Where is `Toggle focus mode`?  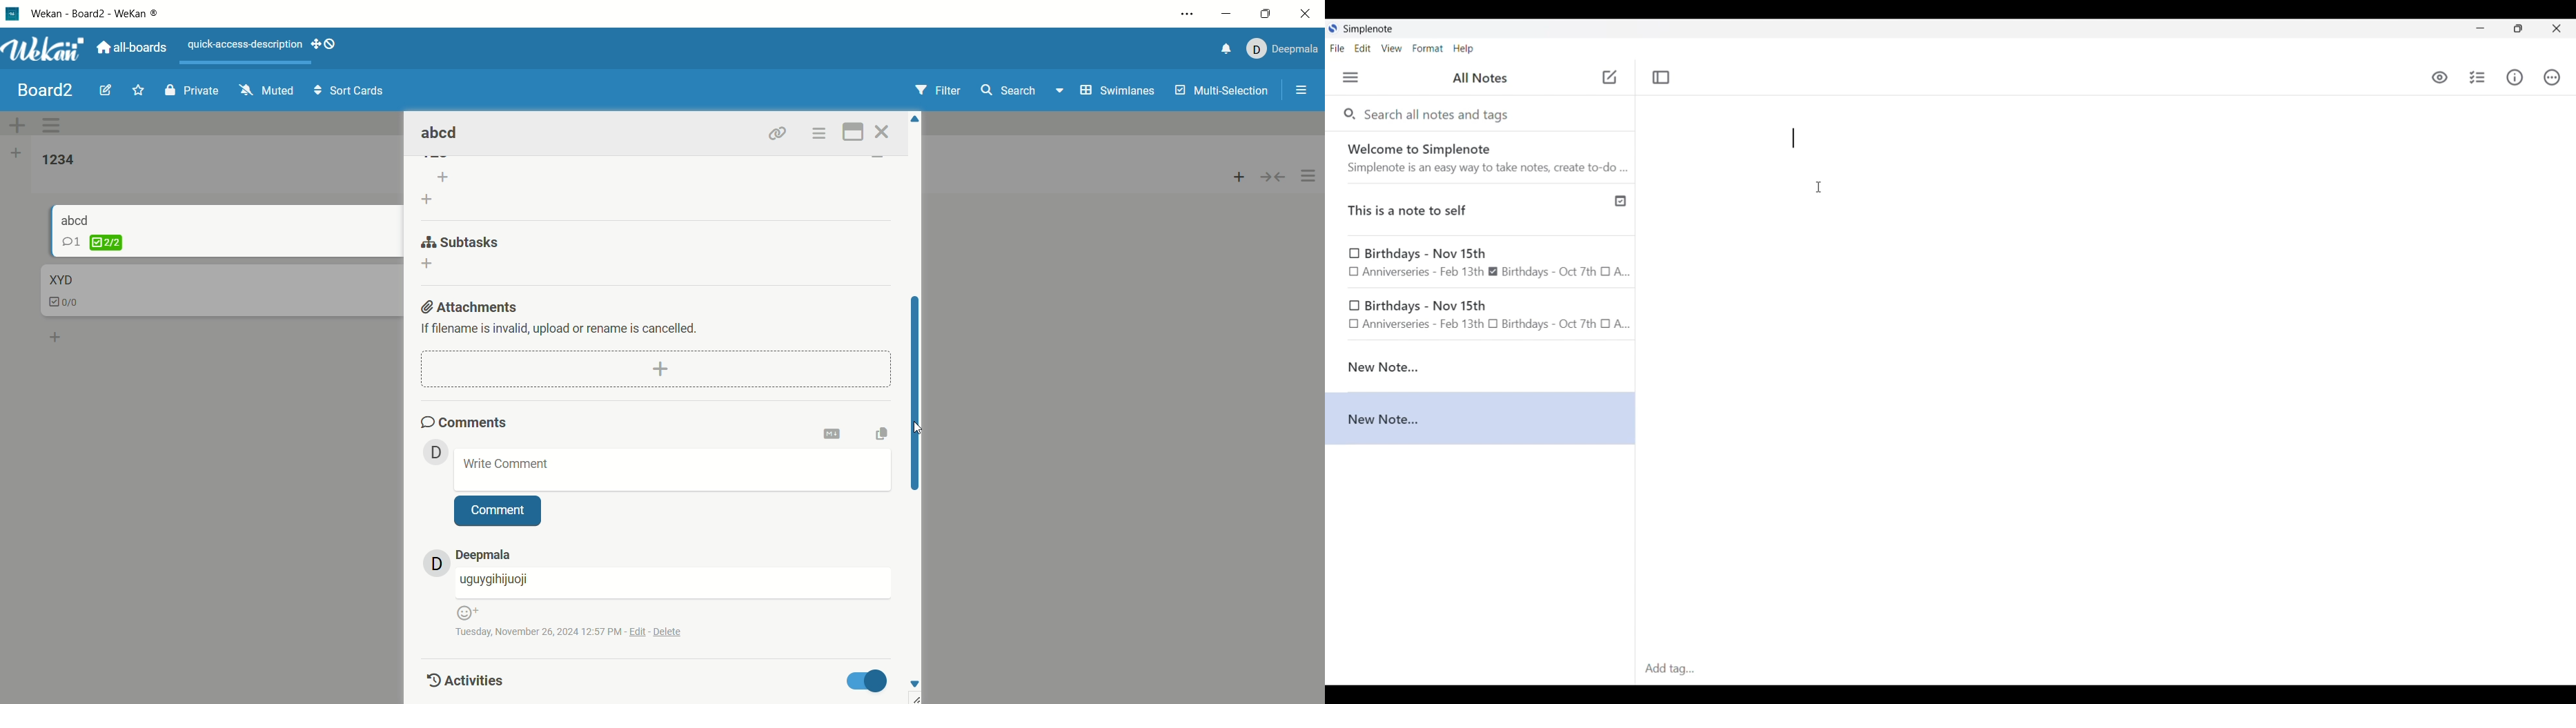
Toggle focus mode is located at coordinates (1661, 78).